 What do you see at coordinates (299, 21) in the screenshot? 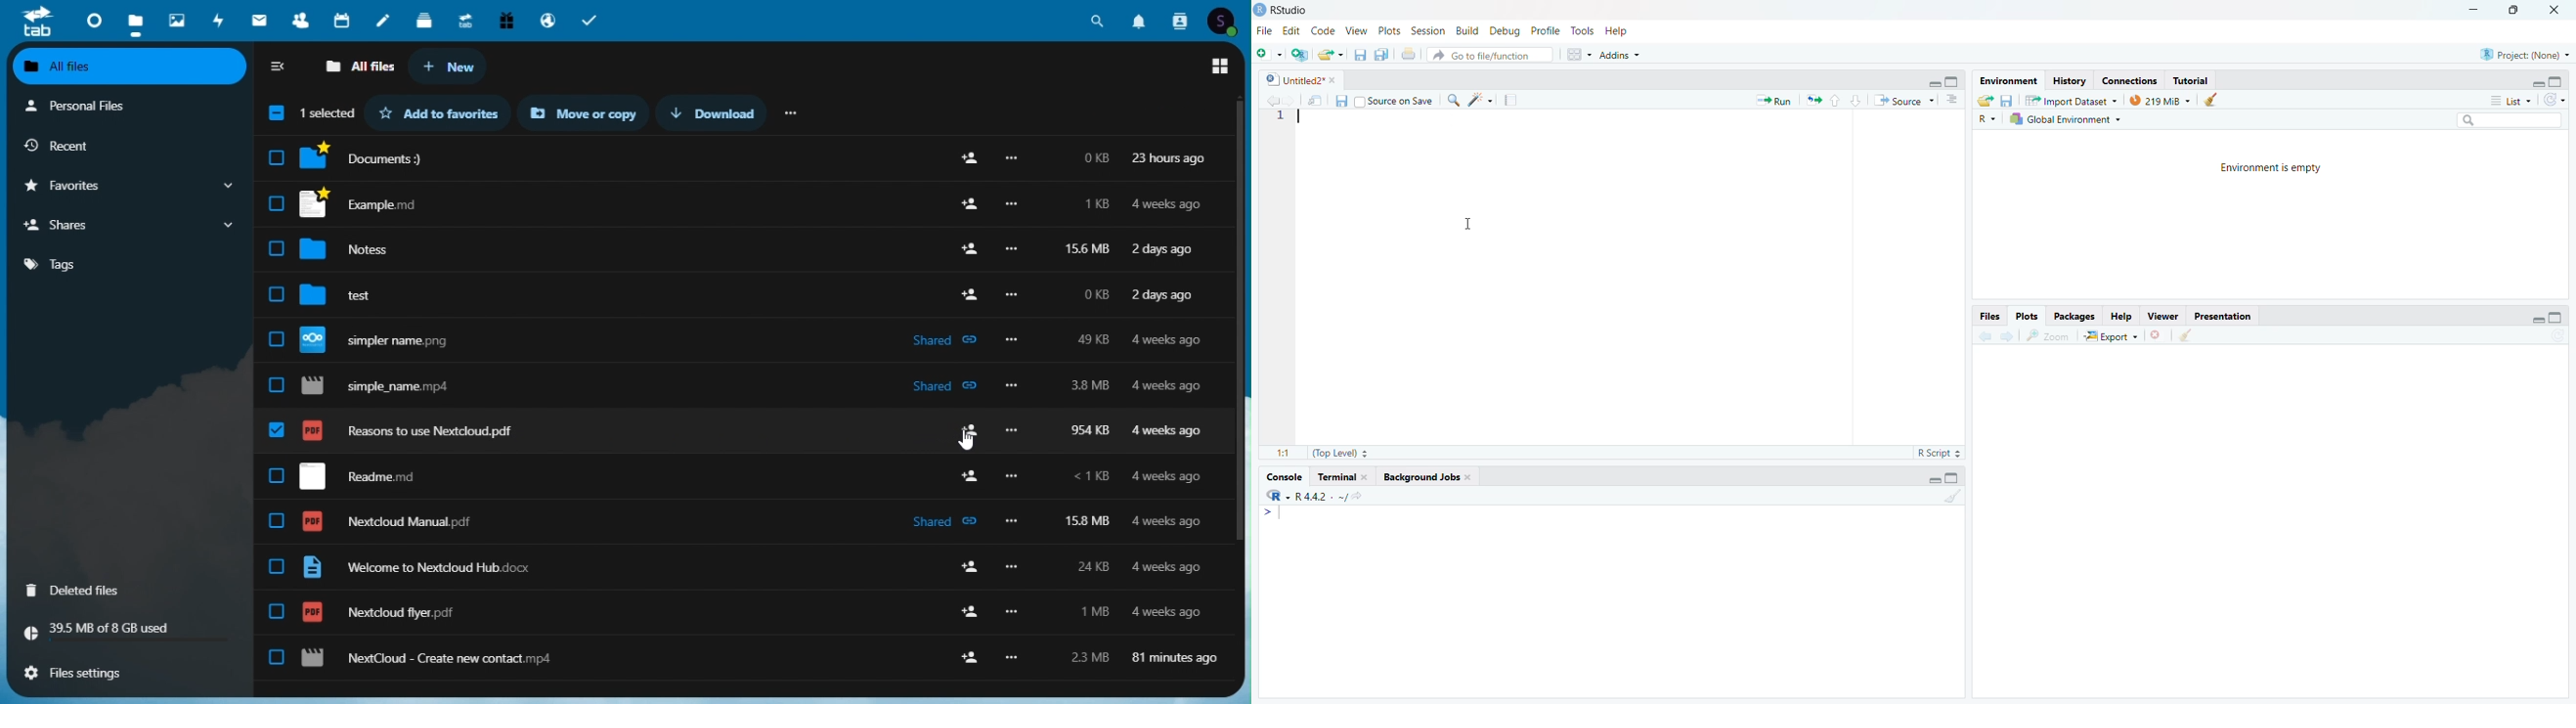
I see `Contacts` at bounding box center [299, 21].